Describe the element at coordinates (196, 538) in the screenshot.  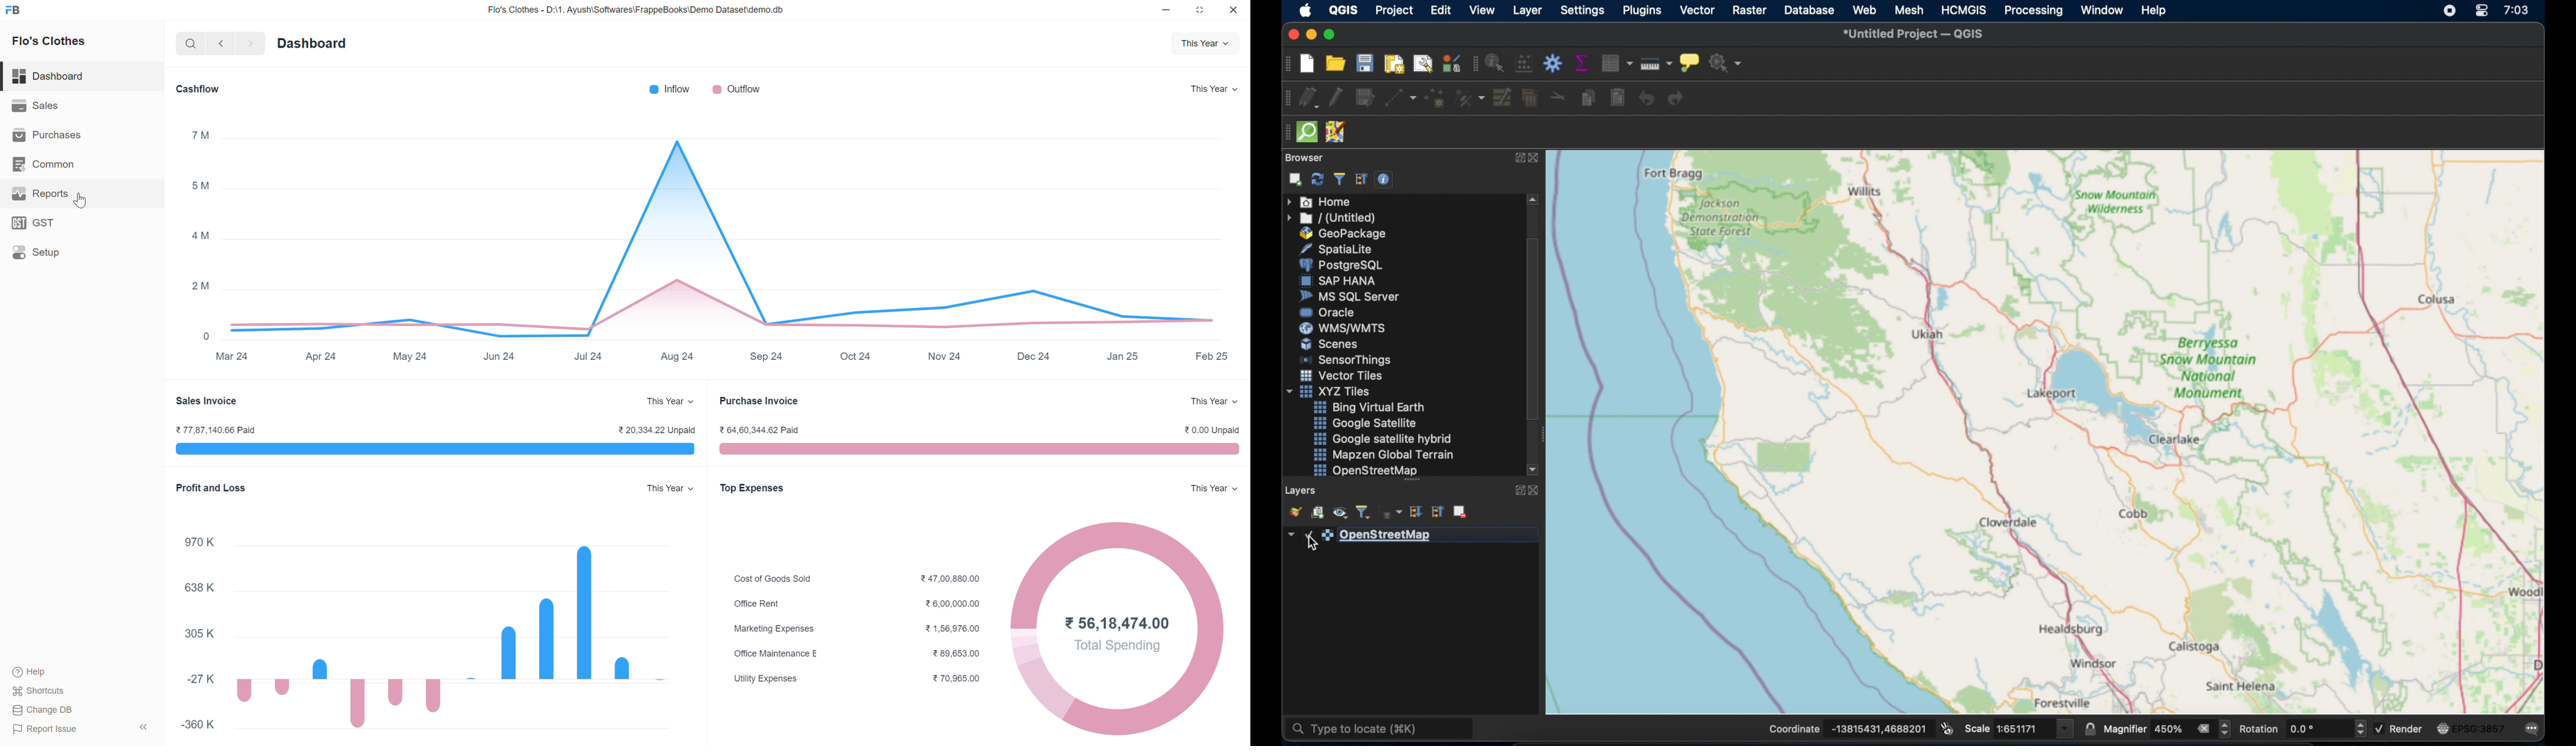
I see `970K` at that location.